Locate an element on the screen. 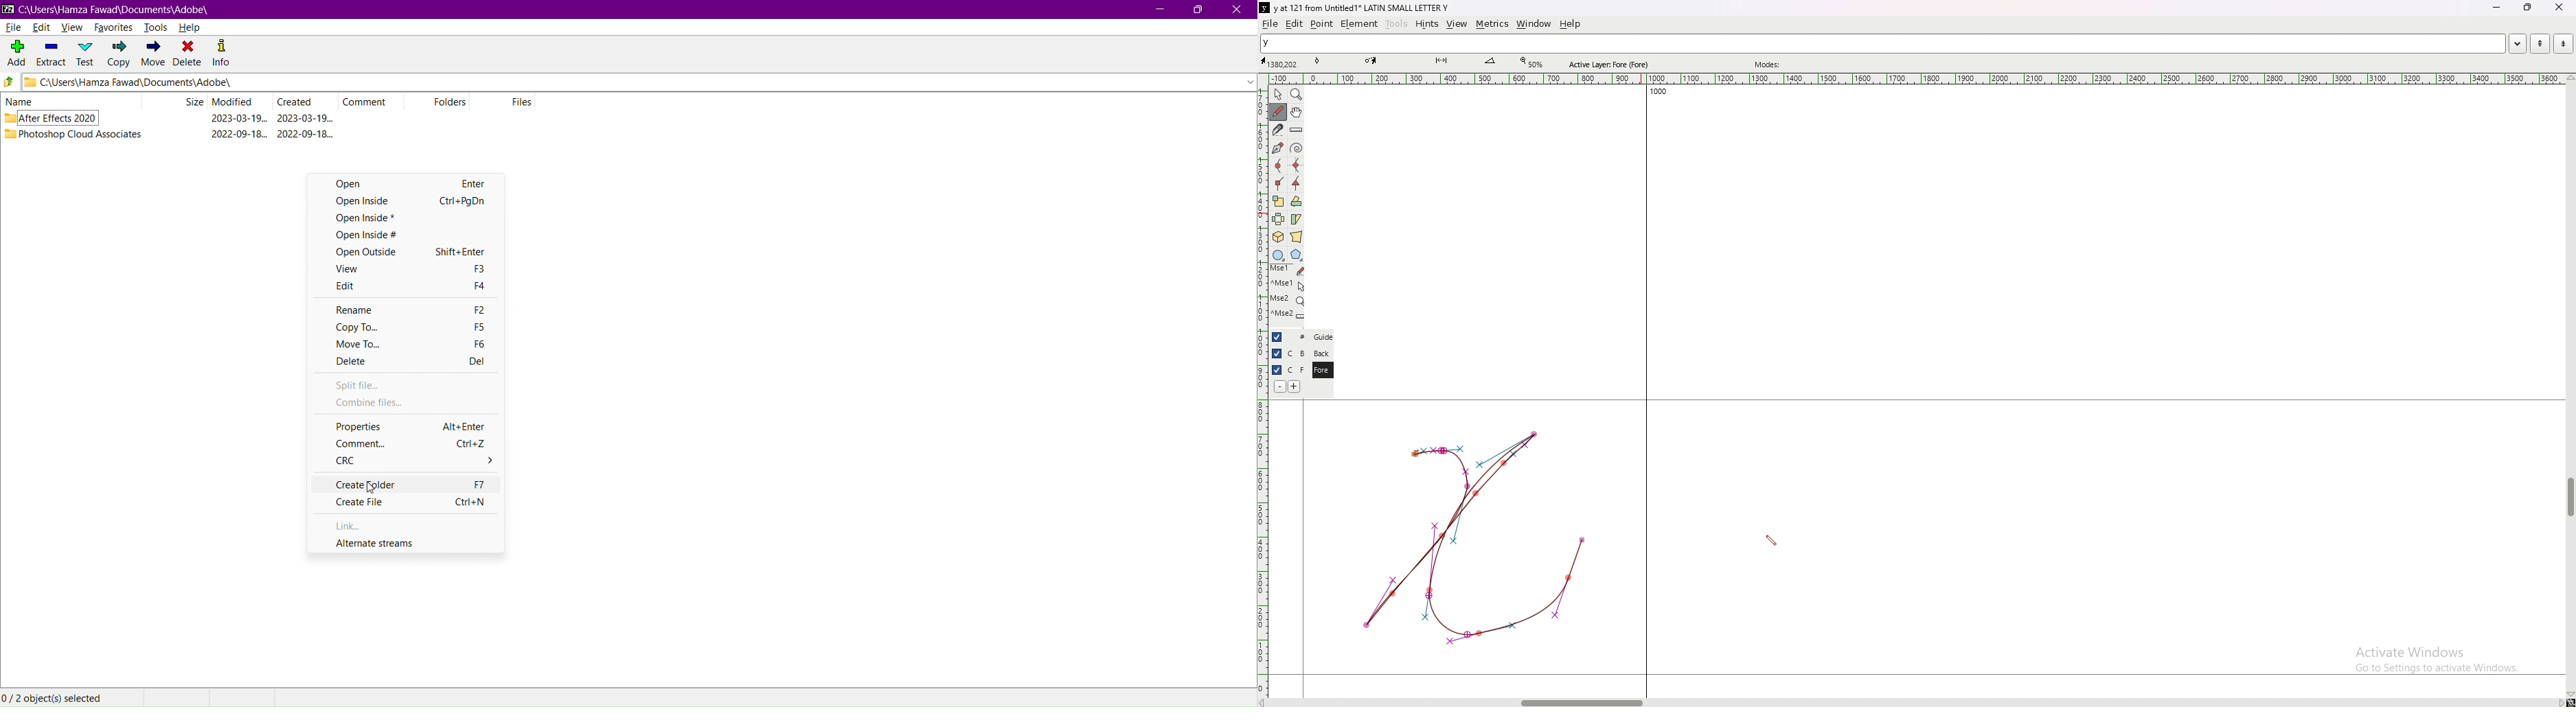 The width and height of the screenshot is (2576, 728). knife tool is located at coordinates (1440, 61).